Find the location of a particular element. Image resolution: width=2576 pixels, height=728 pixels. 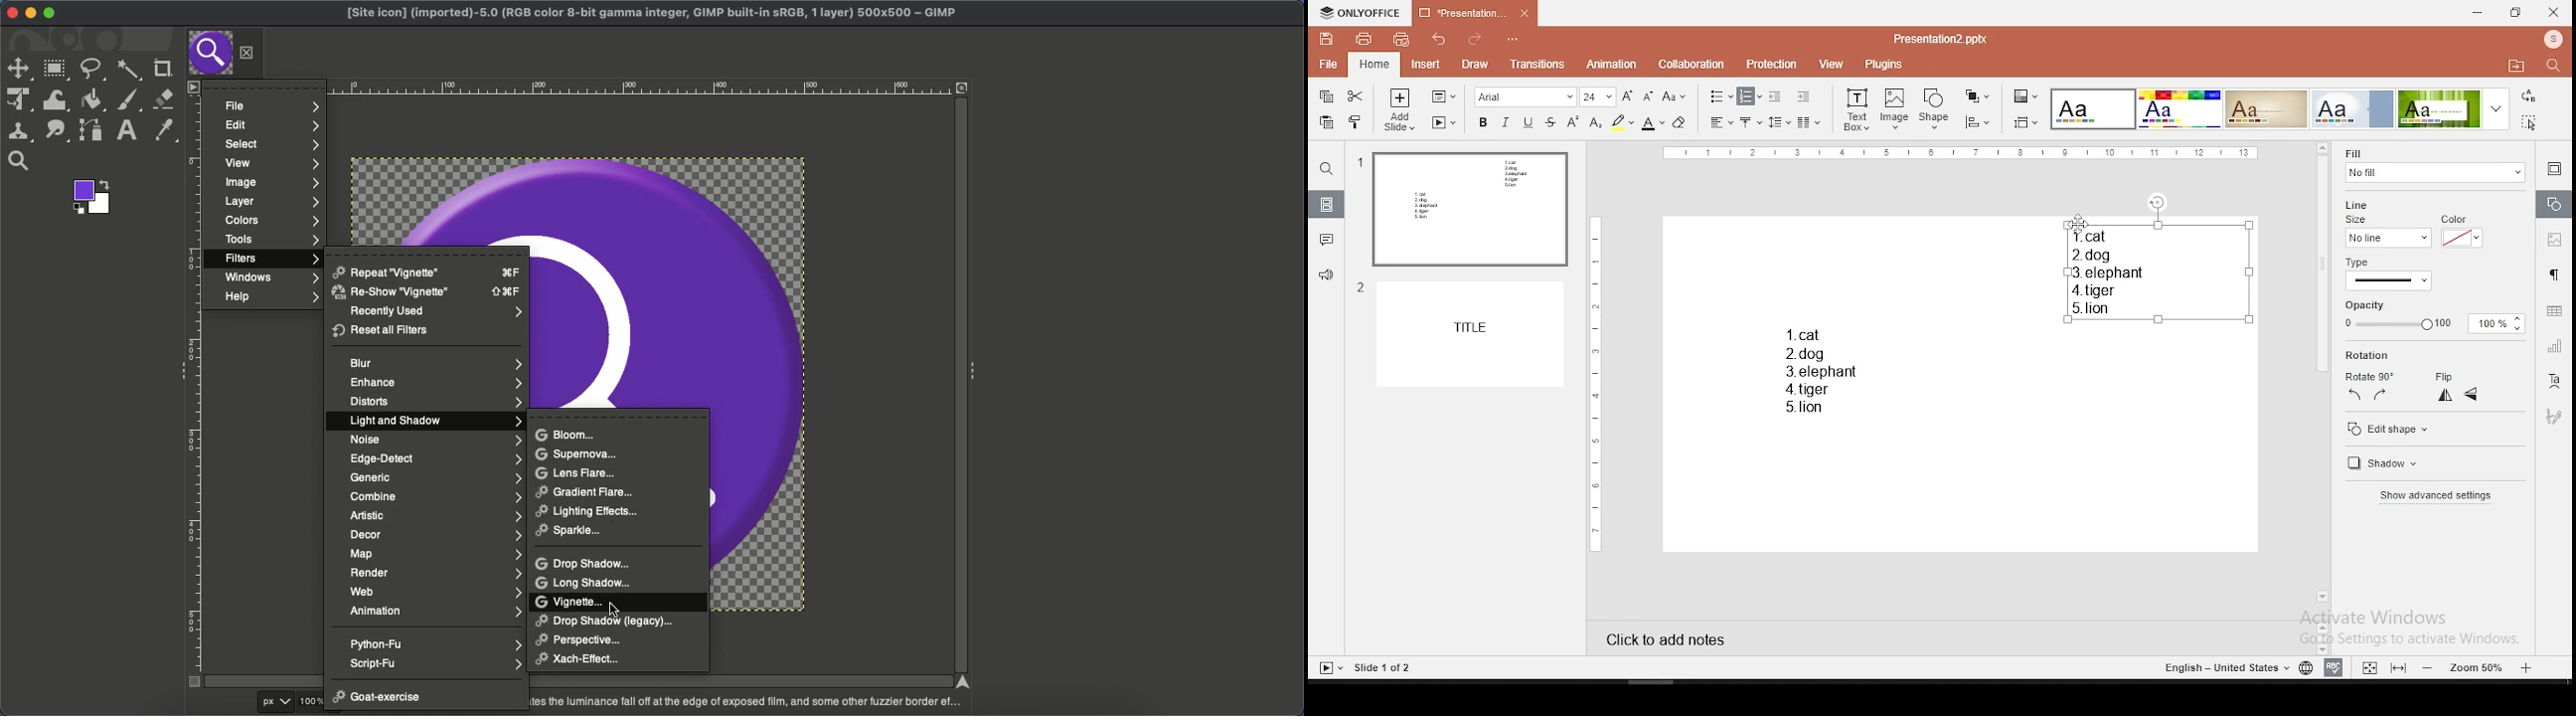

superscript is located at coordinates (1573, 122).